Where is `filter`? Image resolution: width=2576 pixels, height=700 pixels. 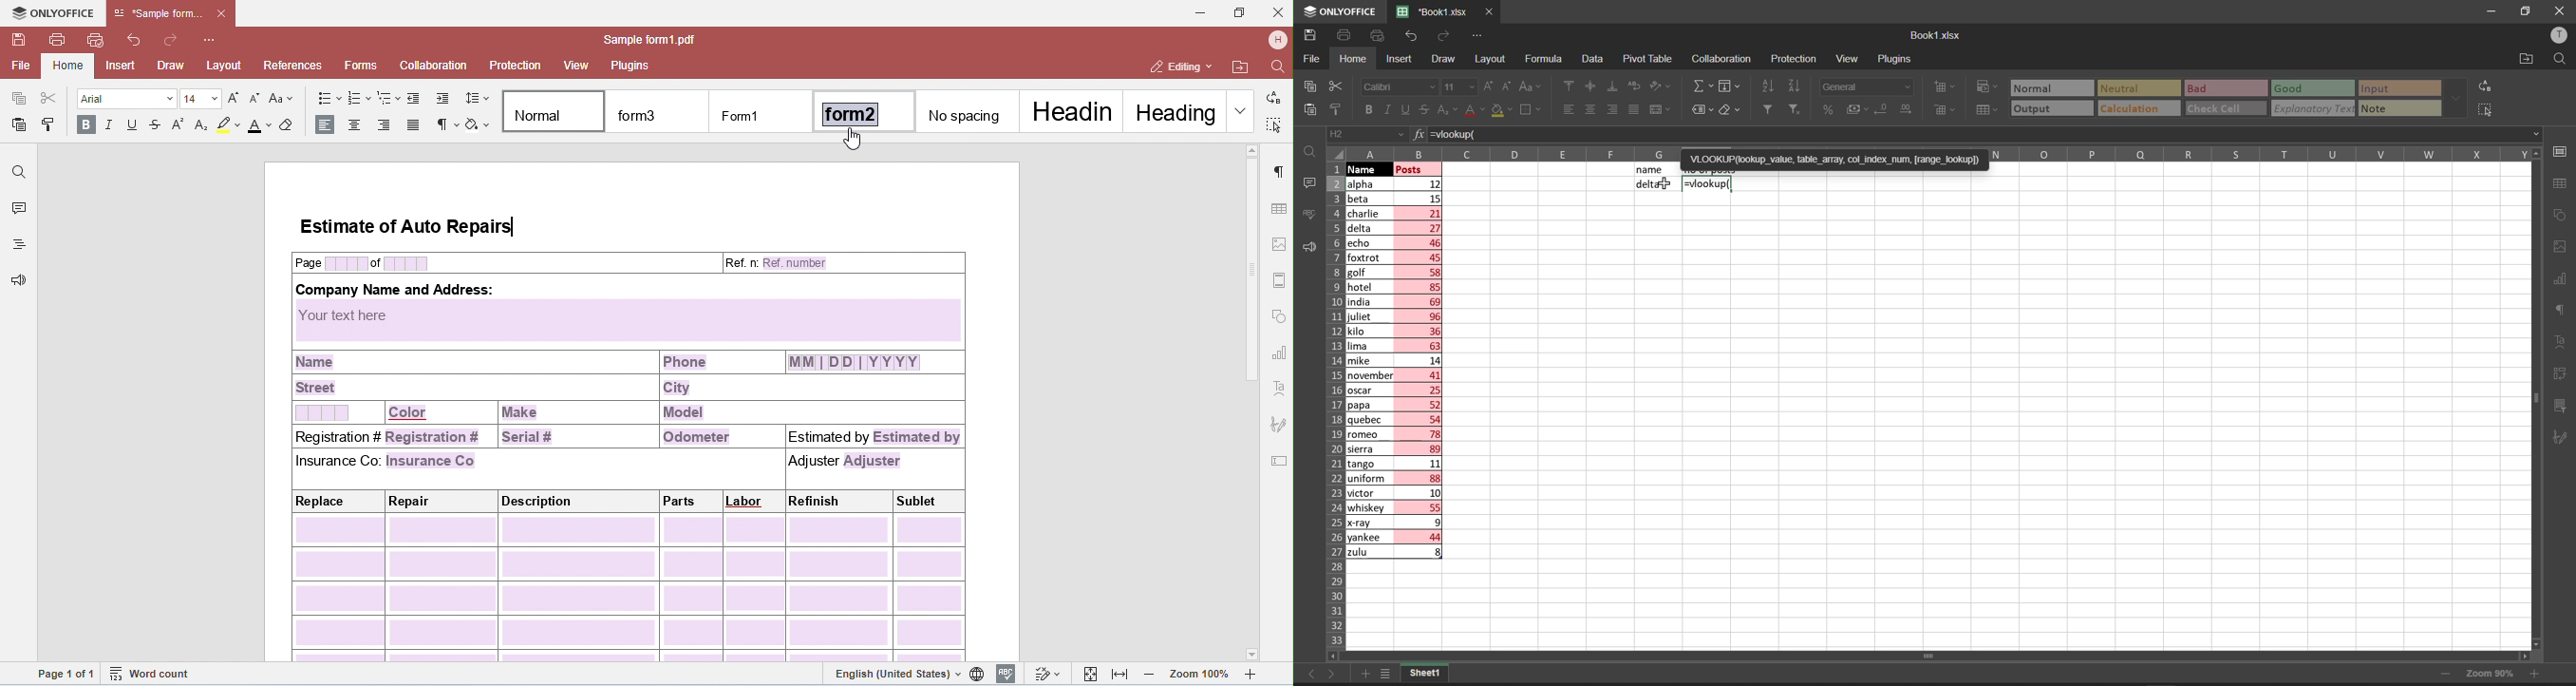 filter is located at coordinates (1767, 108).